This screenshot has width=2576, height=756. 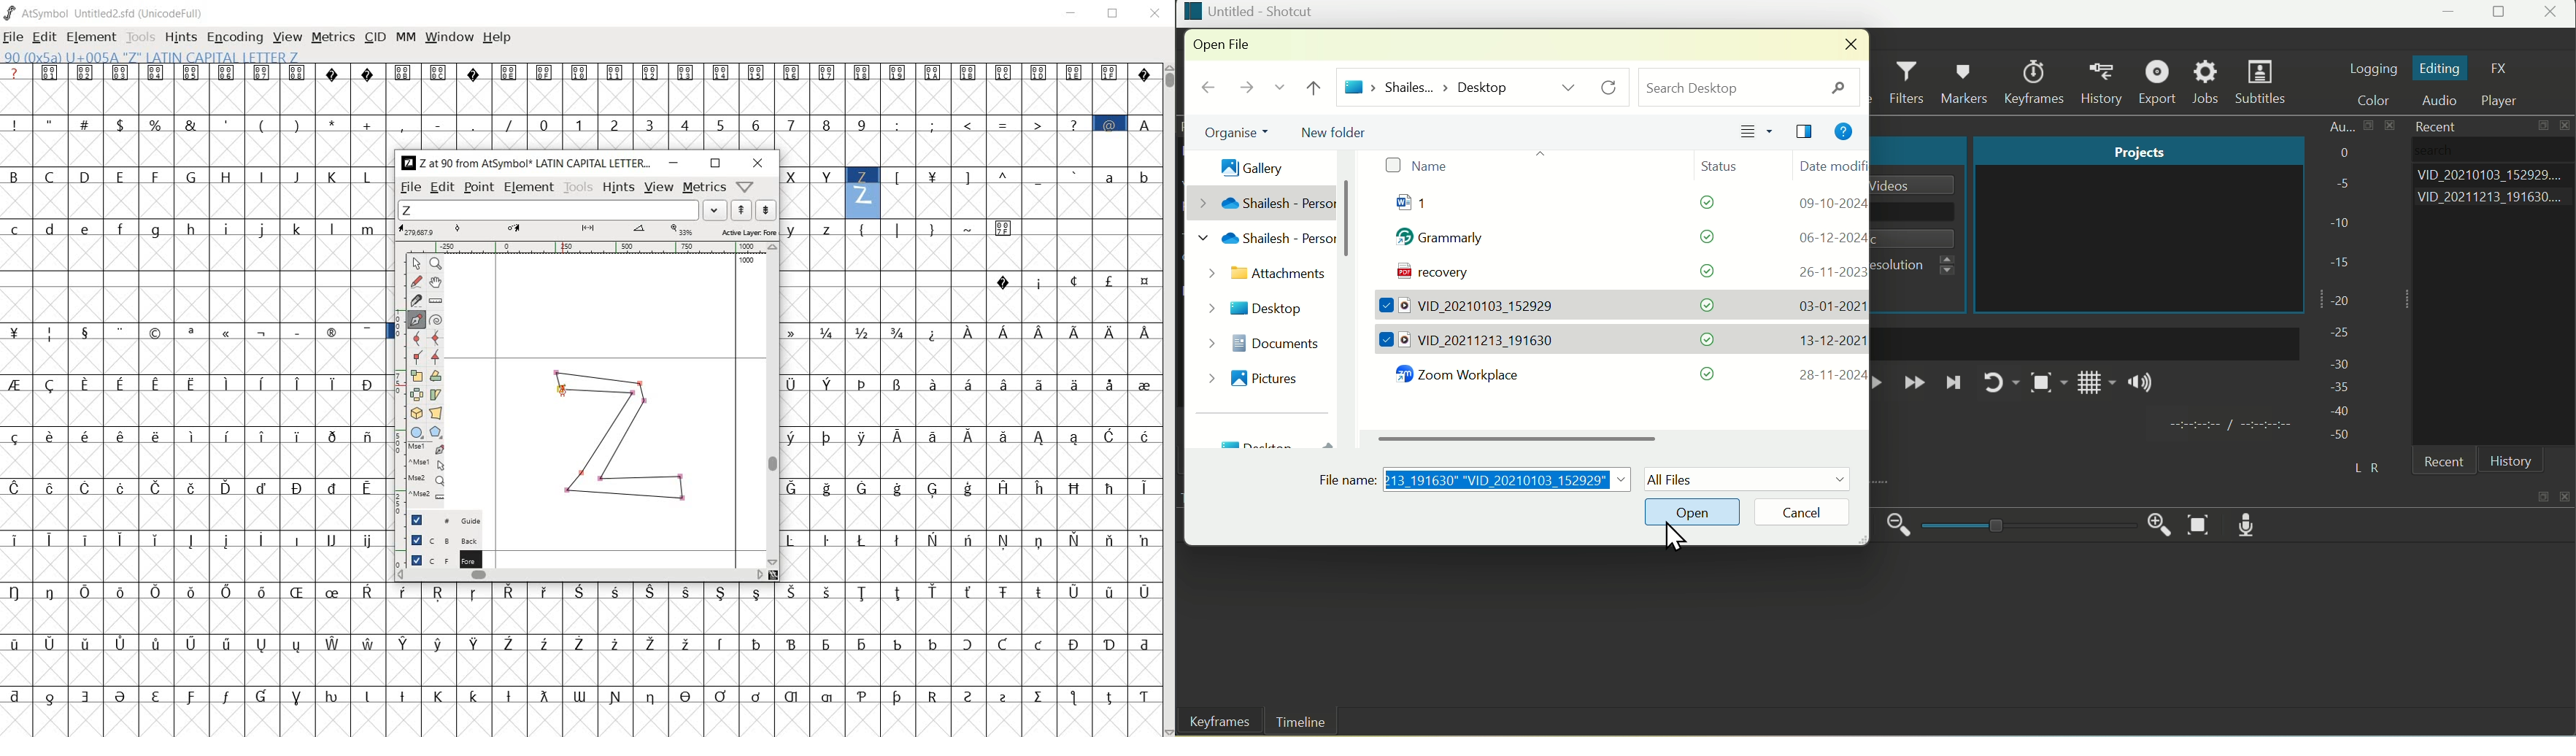 What do you see at coordinates (1259, 342) in the screenshot?
I see `Documents` at bounding box center [1259, 342].